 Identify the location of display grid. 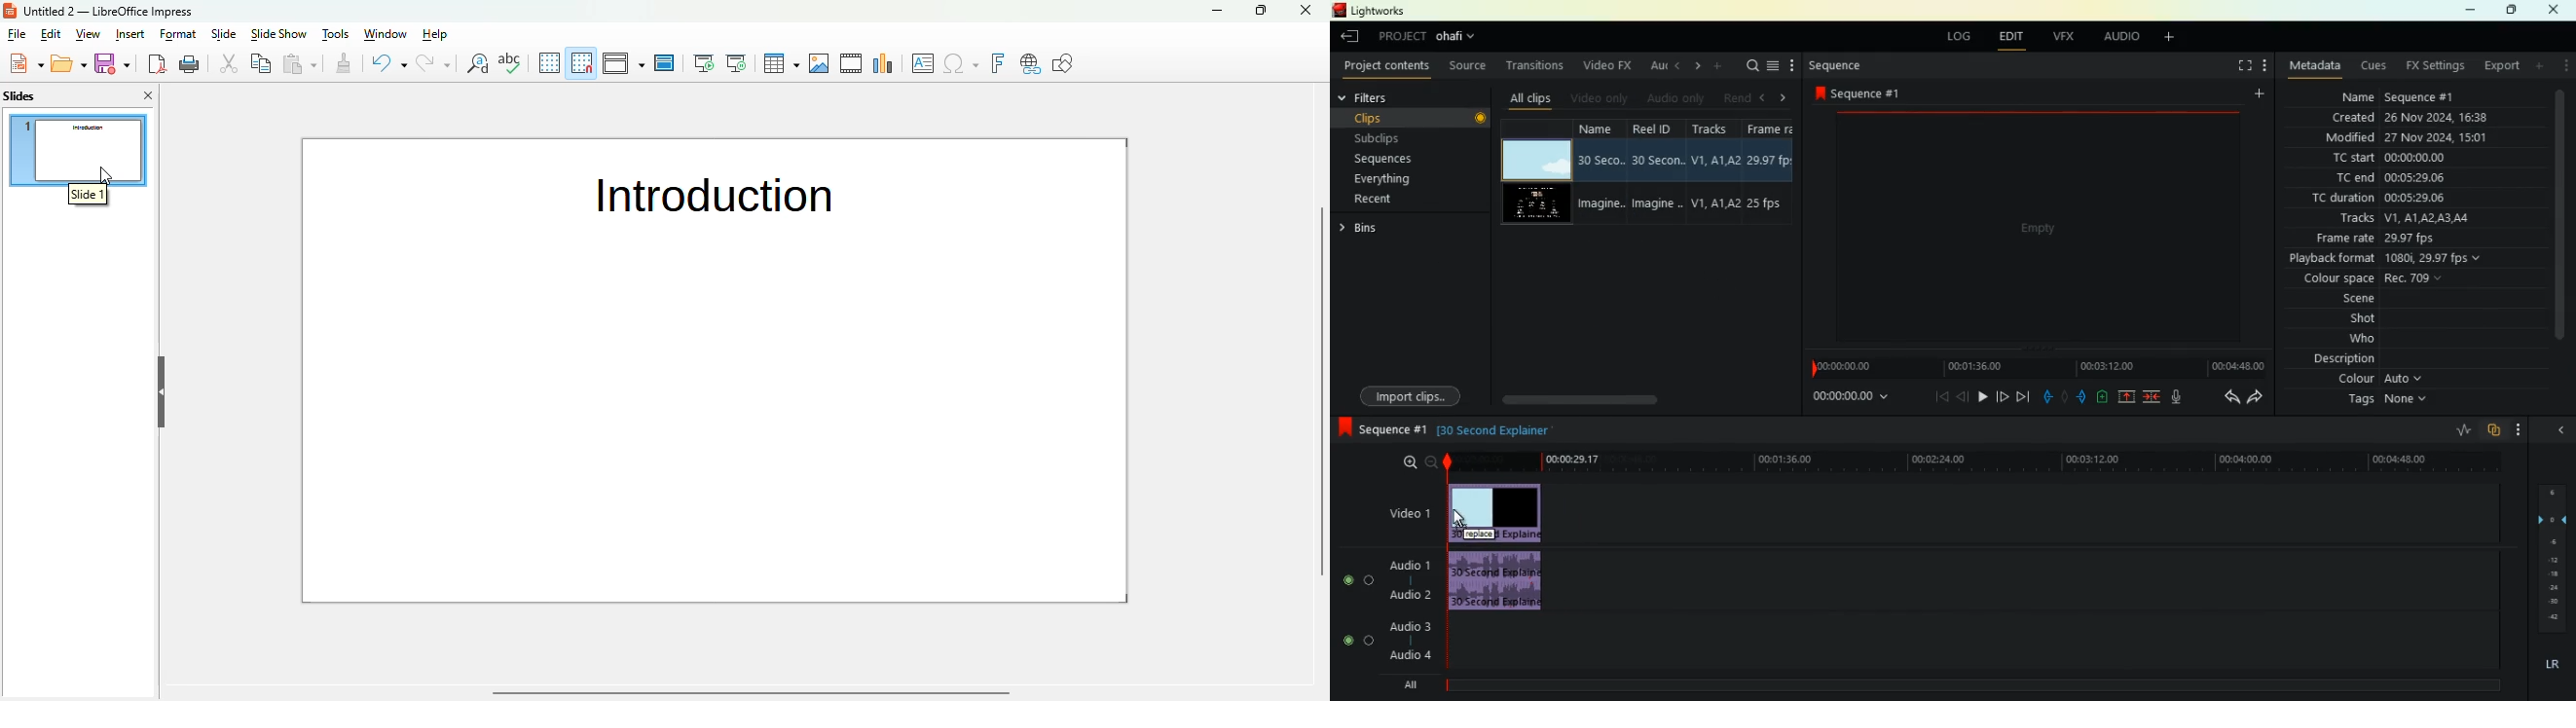
(549, 62).